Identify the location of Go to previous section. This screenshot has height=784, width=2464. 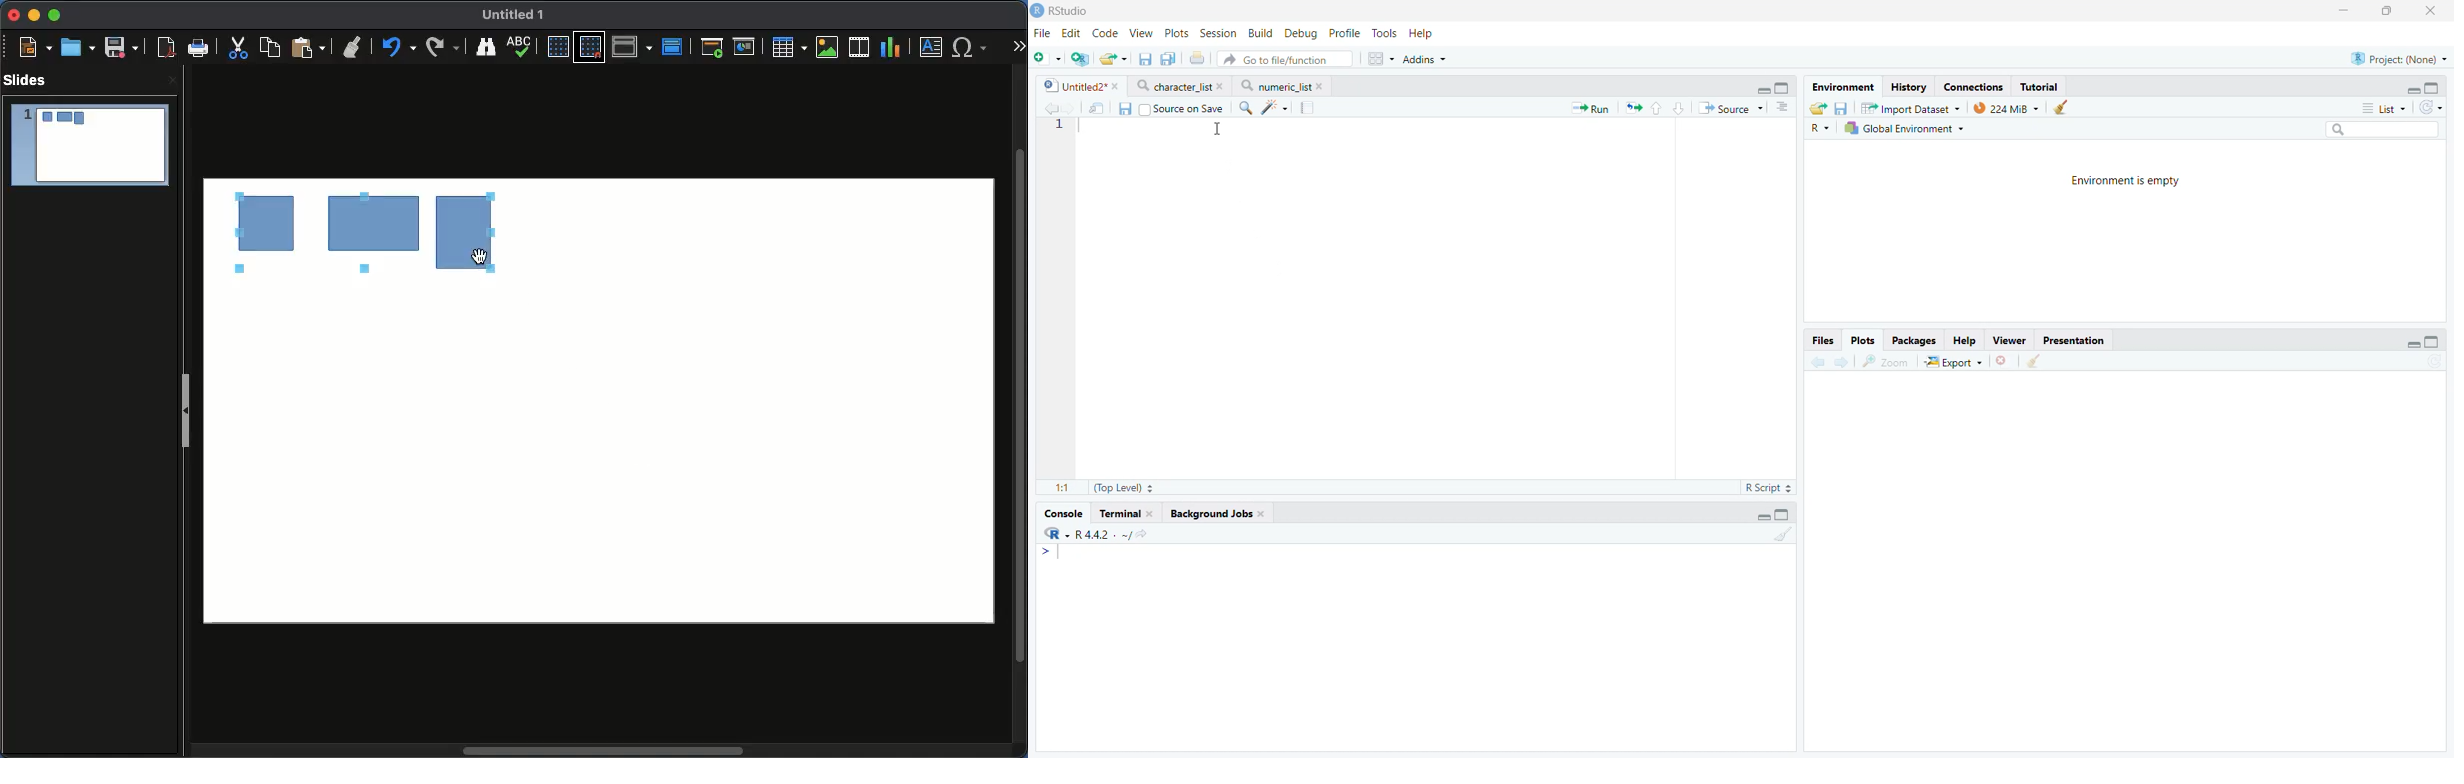
(1658, 107).